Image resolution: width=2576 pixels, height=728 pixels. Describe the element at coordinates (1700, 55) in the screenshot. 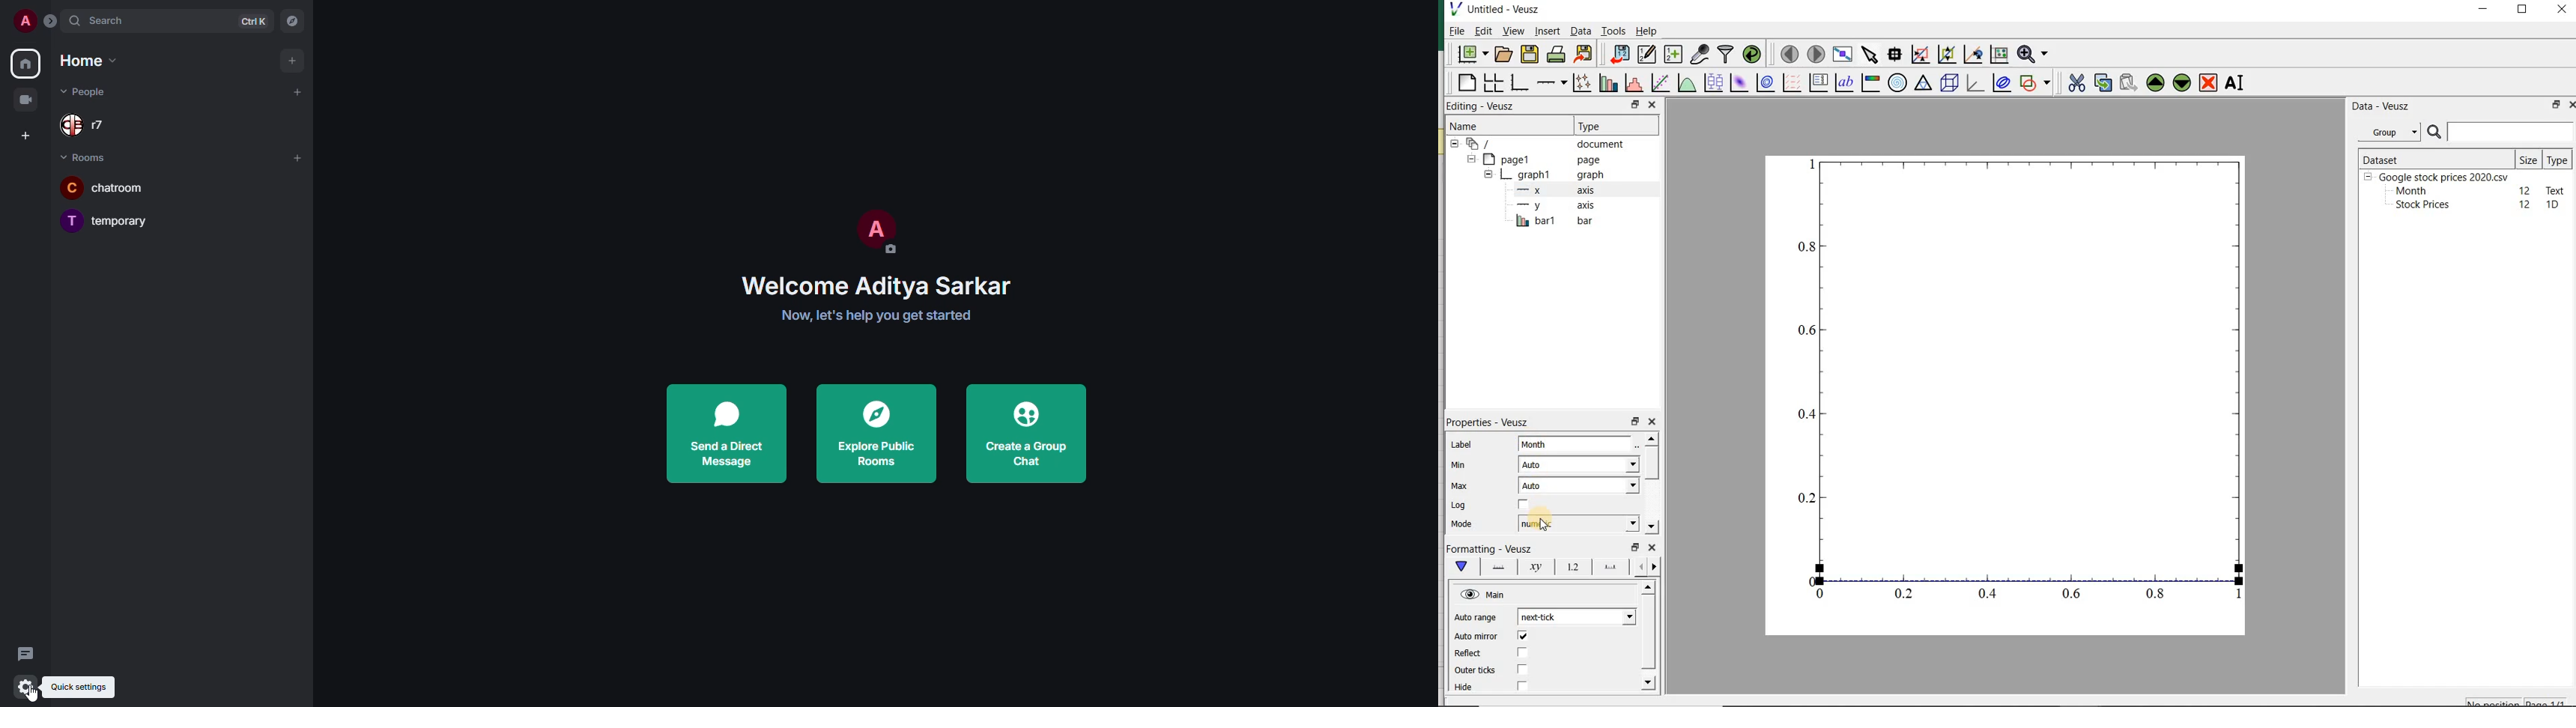

I see `capture remote data` at that location.